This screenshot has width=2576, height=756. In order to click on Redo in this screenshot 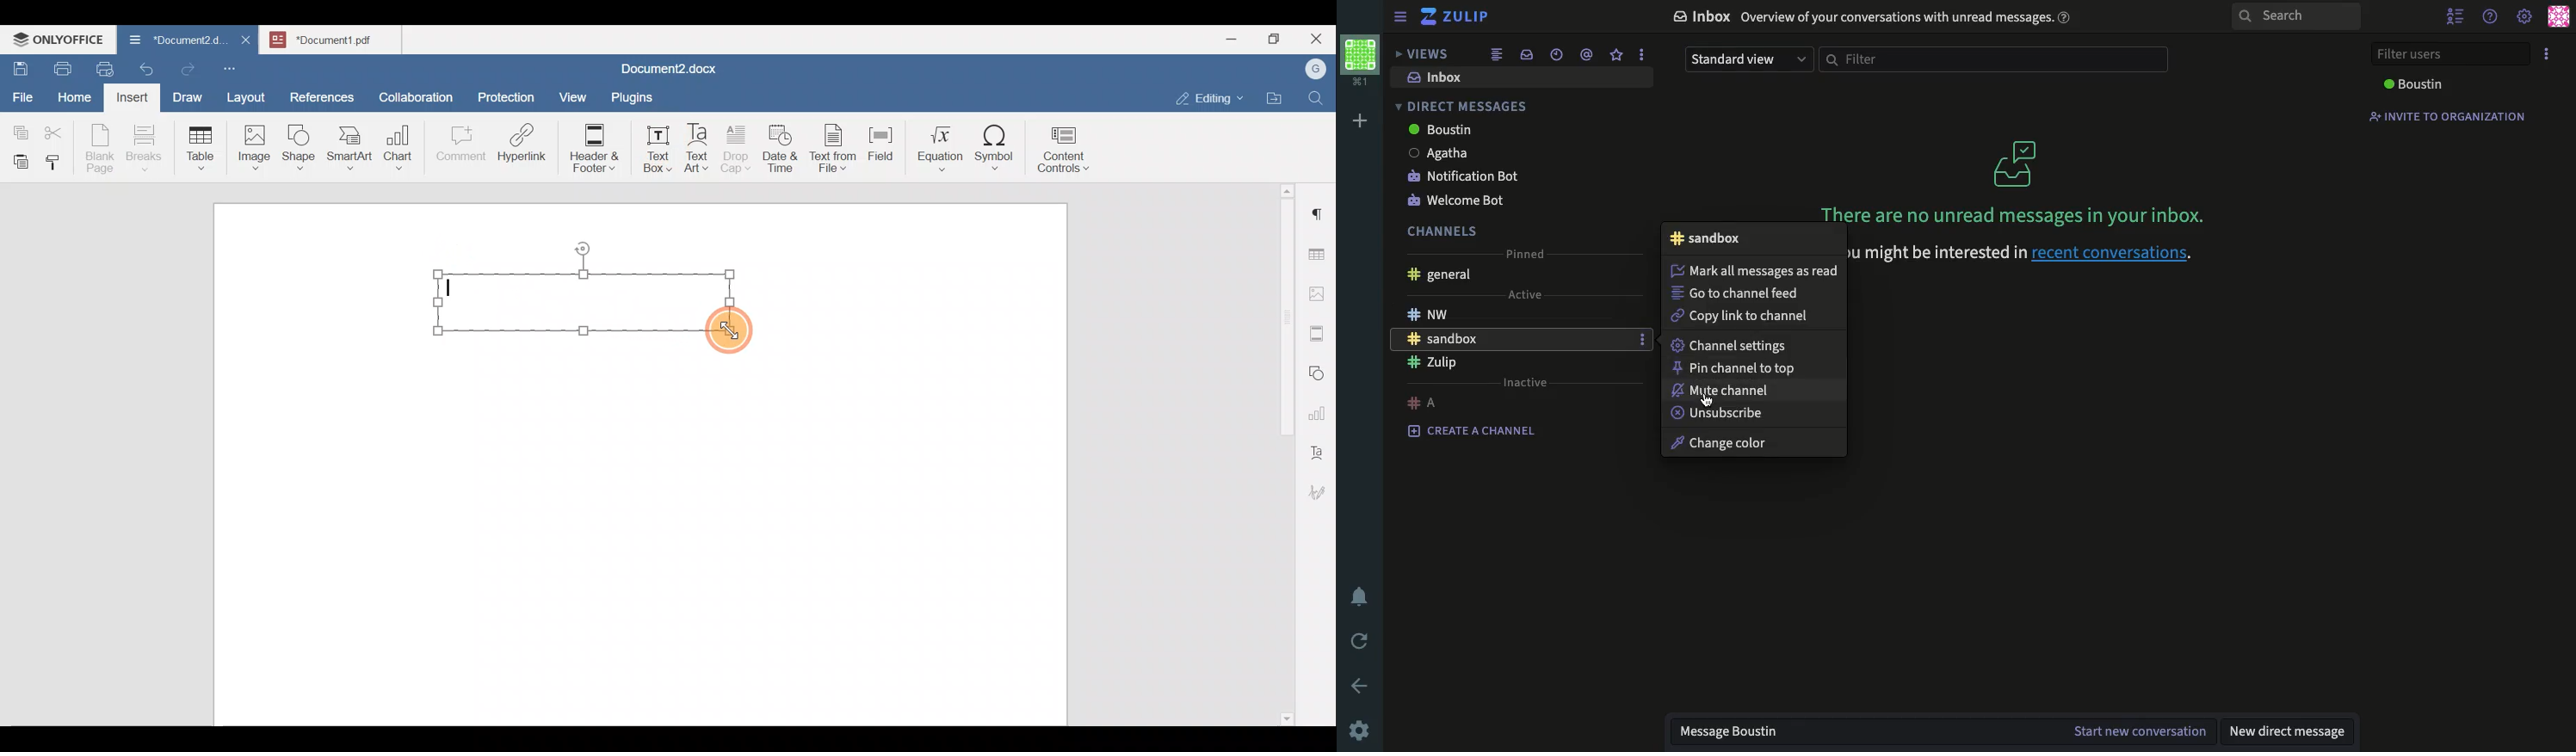, I will do `click(187, 70)`.